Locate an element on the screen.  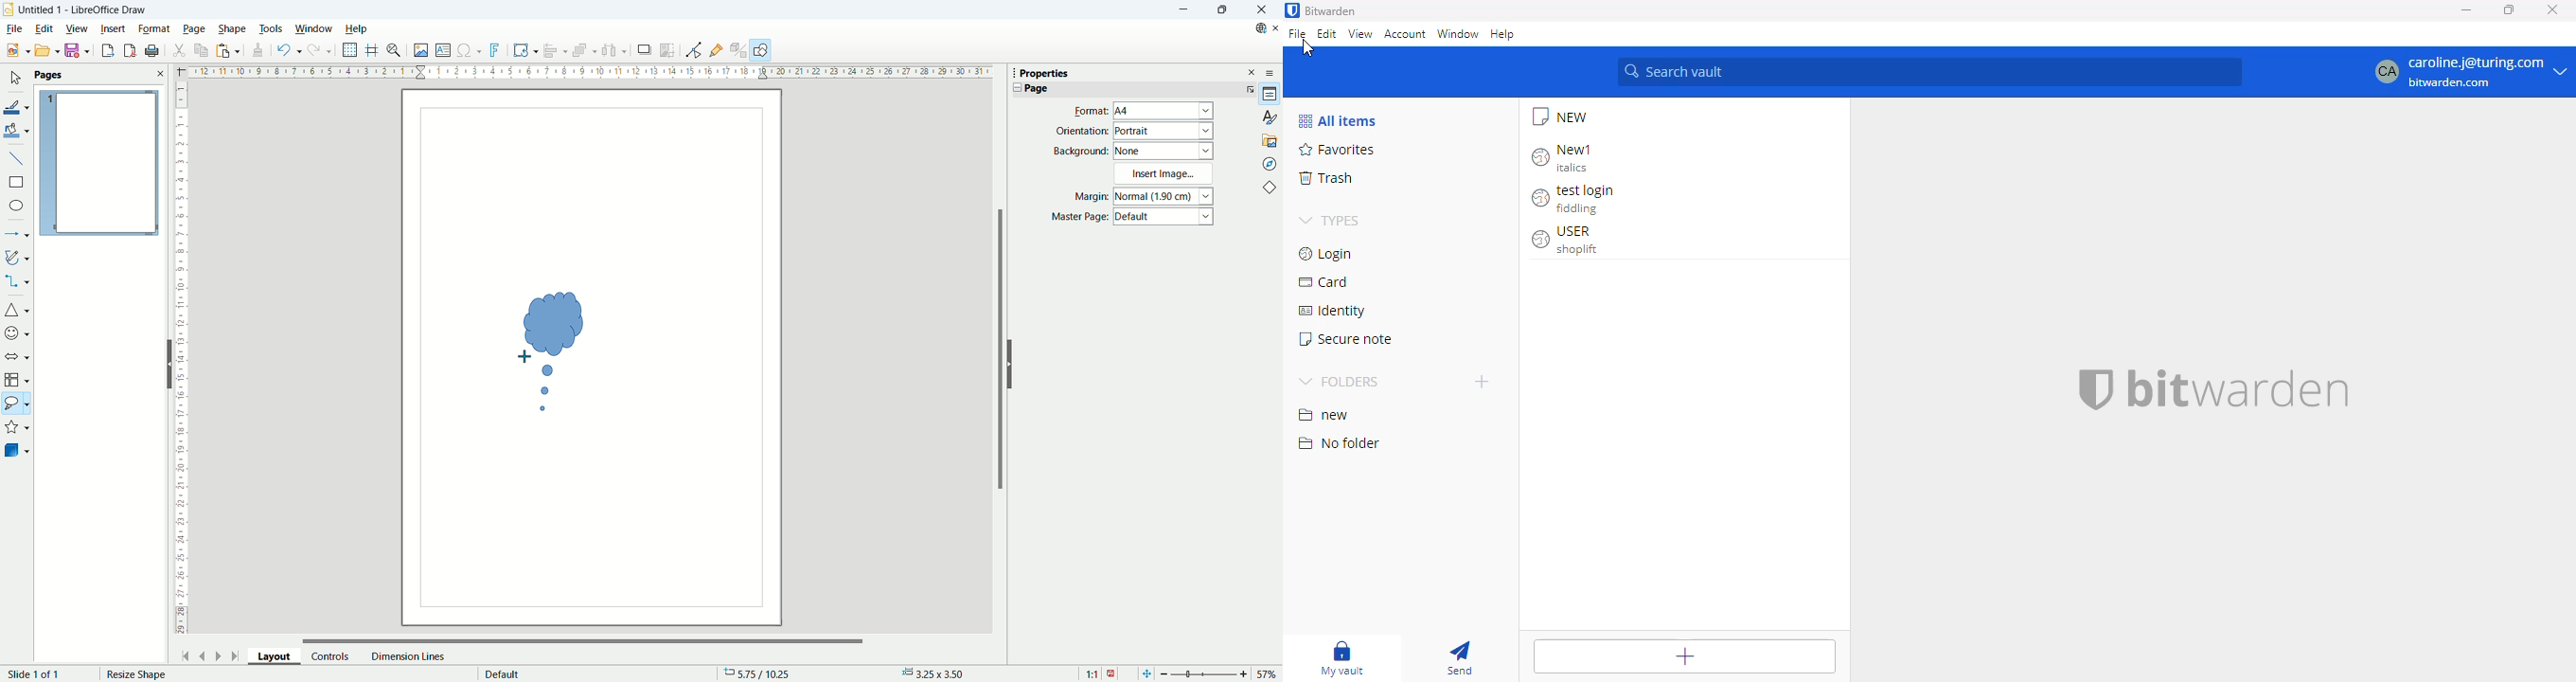
fit to window screen is located at coordinates (1145, 673).